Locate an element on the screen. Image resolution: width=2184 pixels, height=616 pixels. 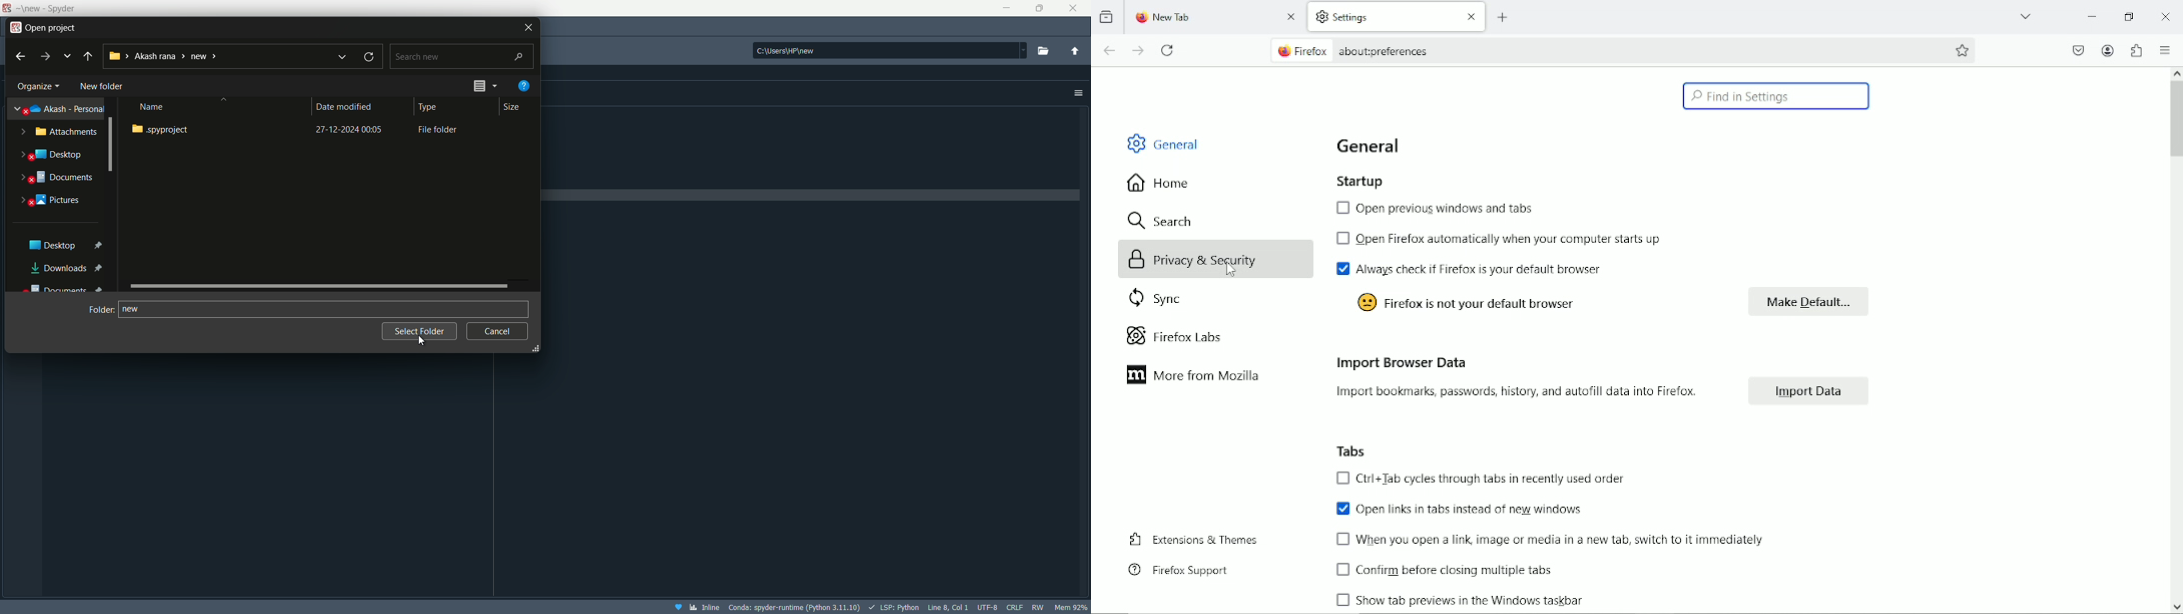
home is located at coordinates (1160, 182).